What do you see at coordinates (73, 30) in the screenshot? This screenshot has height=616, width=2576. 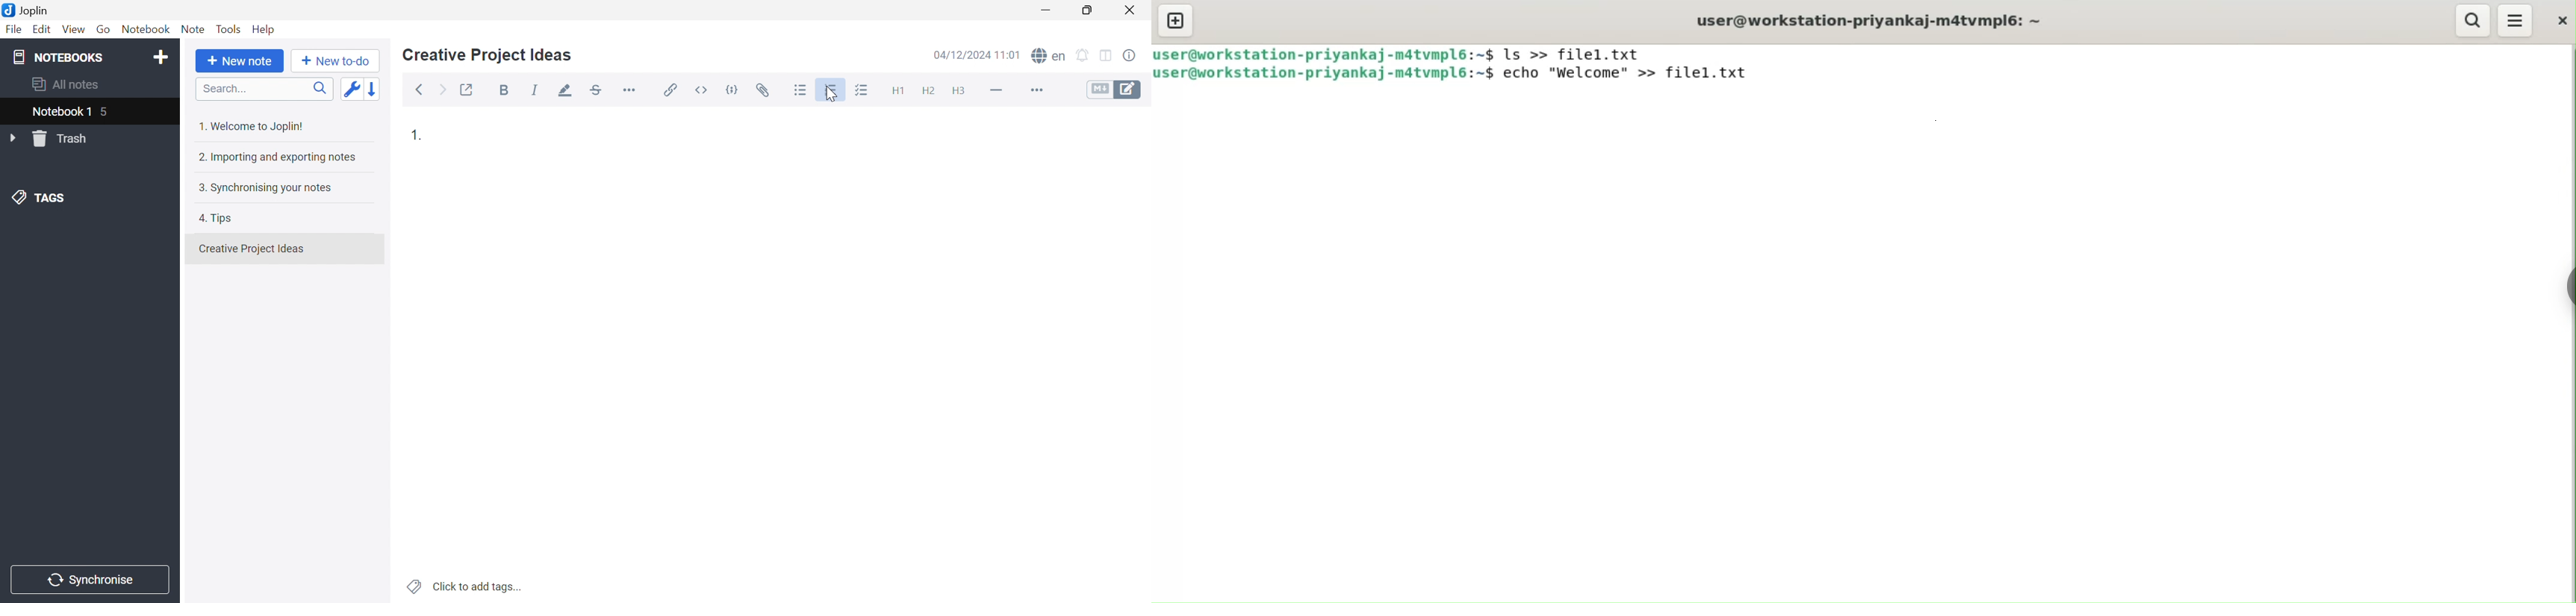 I see `View` at bounding box center [73, 30].